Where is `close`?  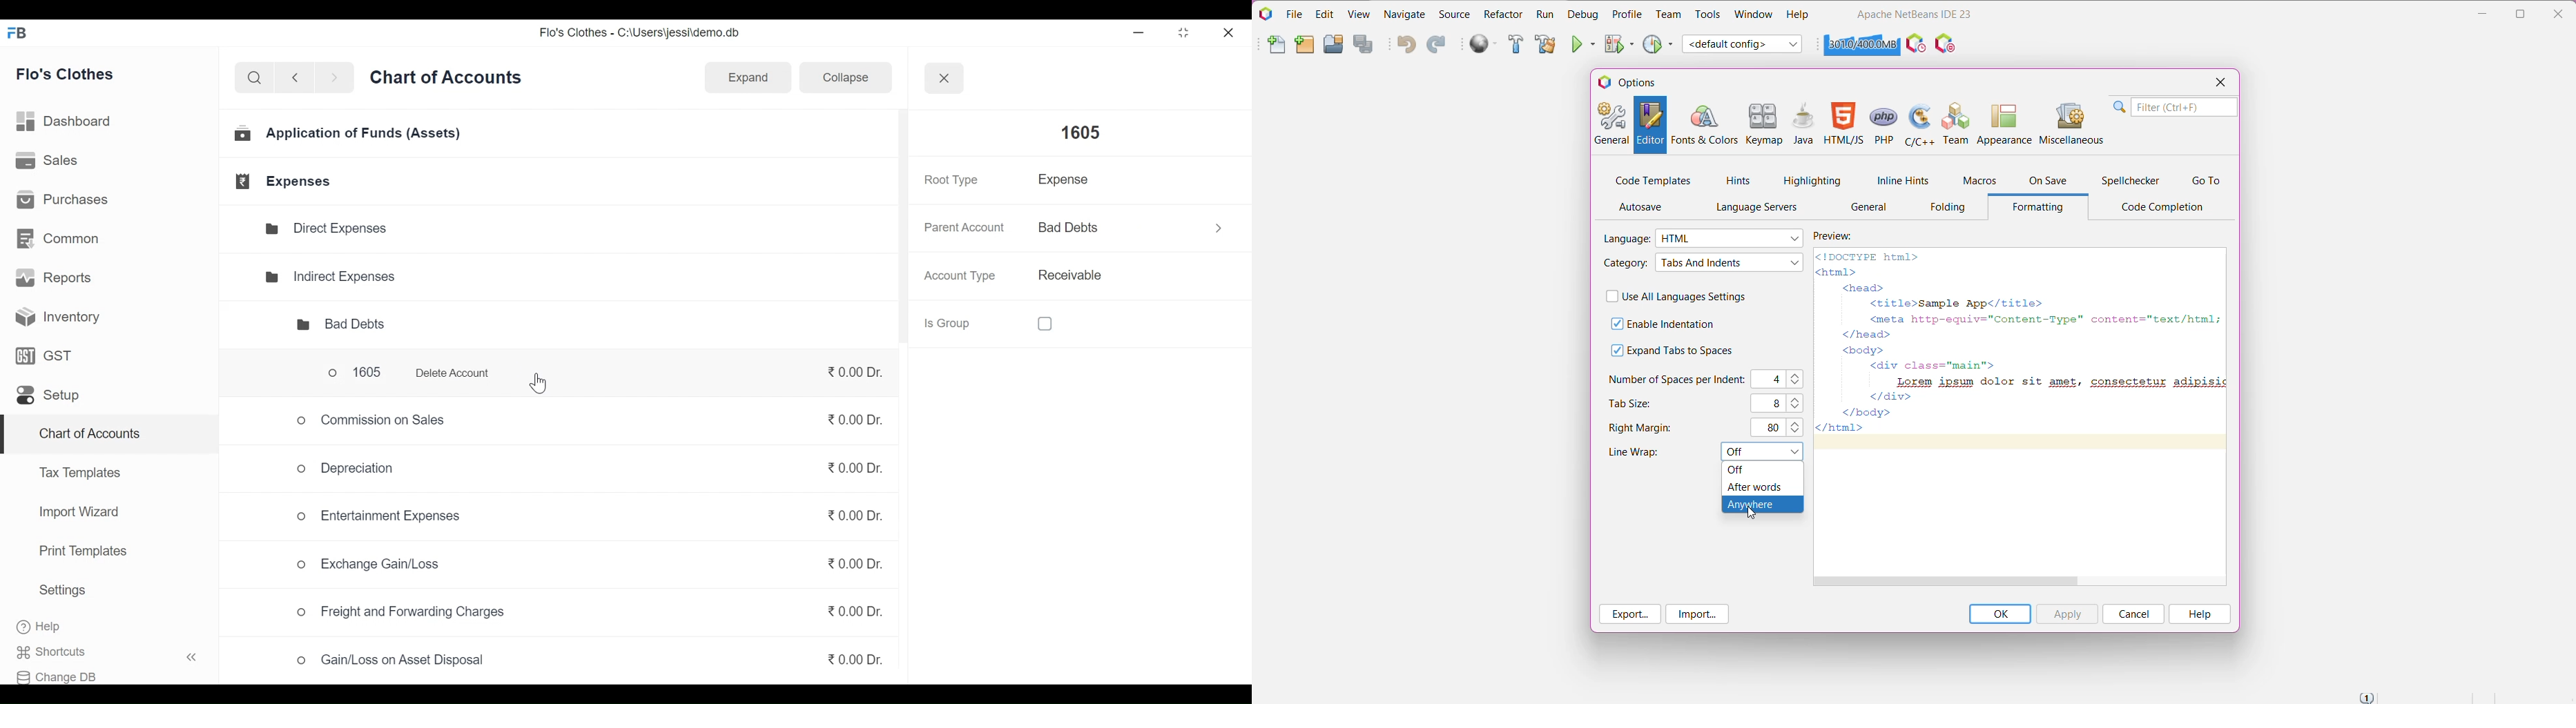
close is located at coordinates (1230, 31).